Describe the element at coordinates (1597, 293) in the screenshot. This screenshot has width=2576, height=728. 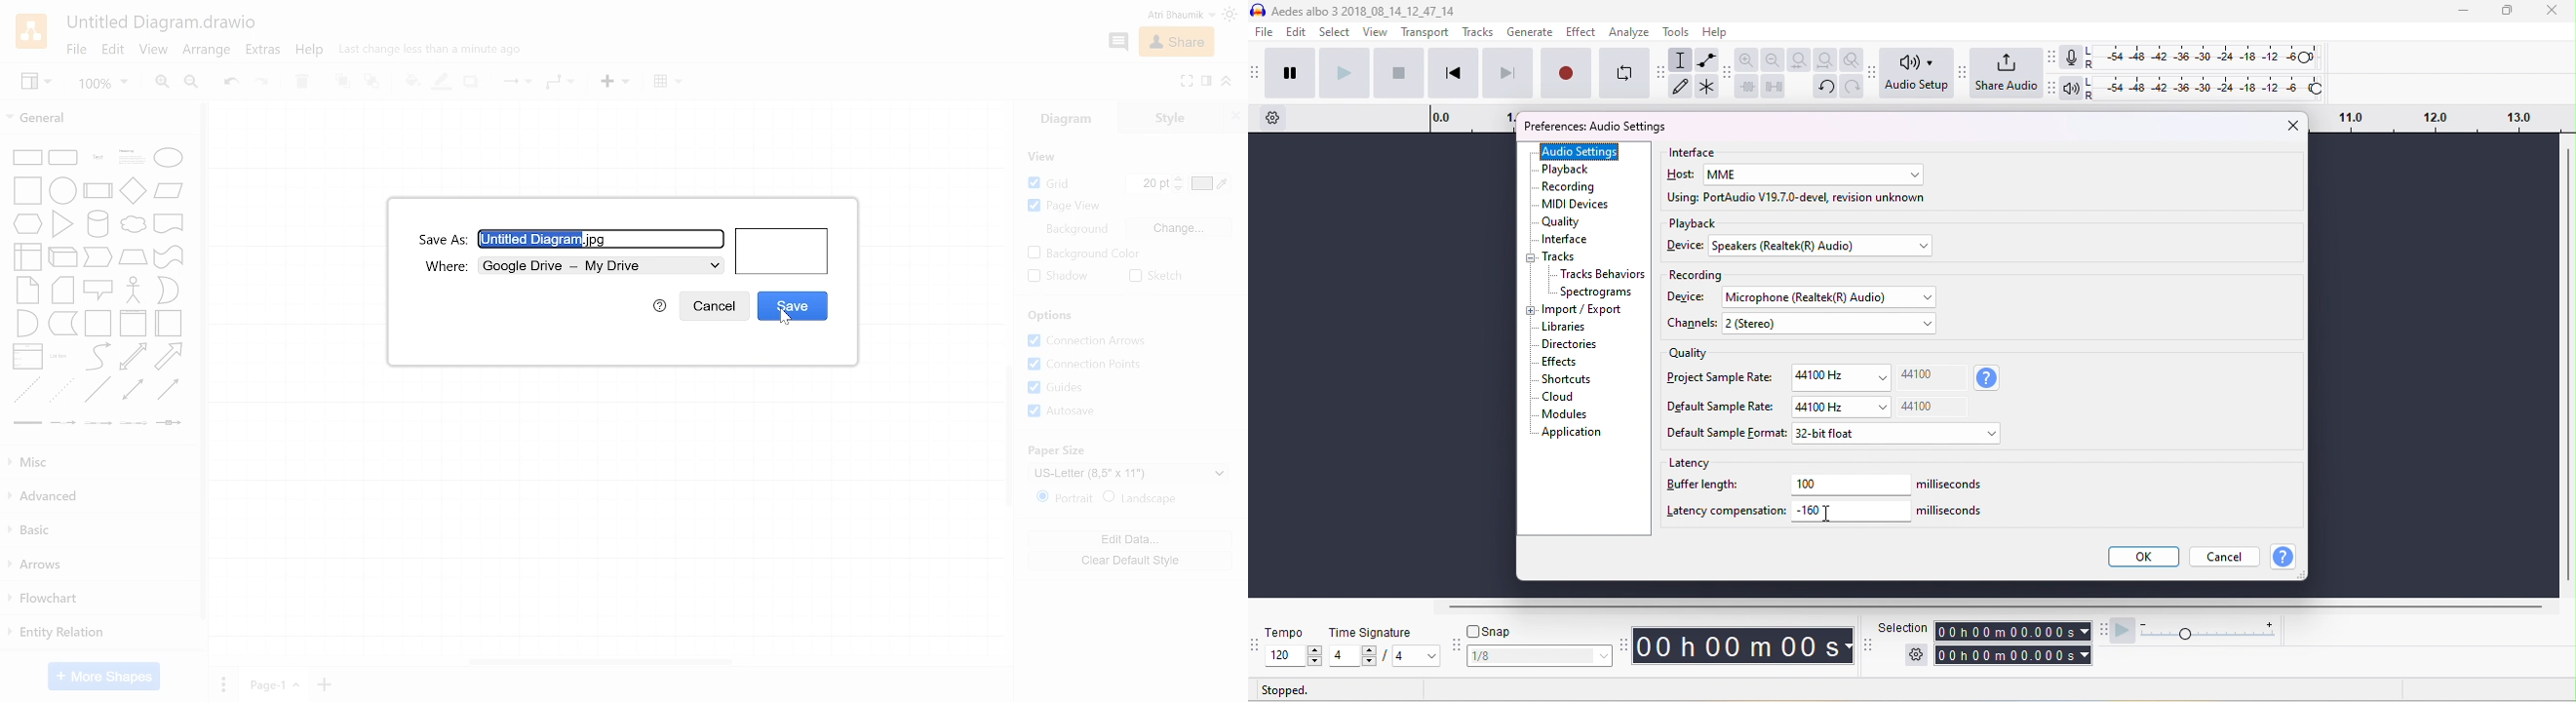
I see `spectrograms` at that location.